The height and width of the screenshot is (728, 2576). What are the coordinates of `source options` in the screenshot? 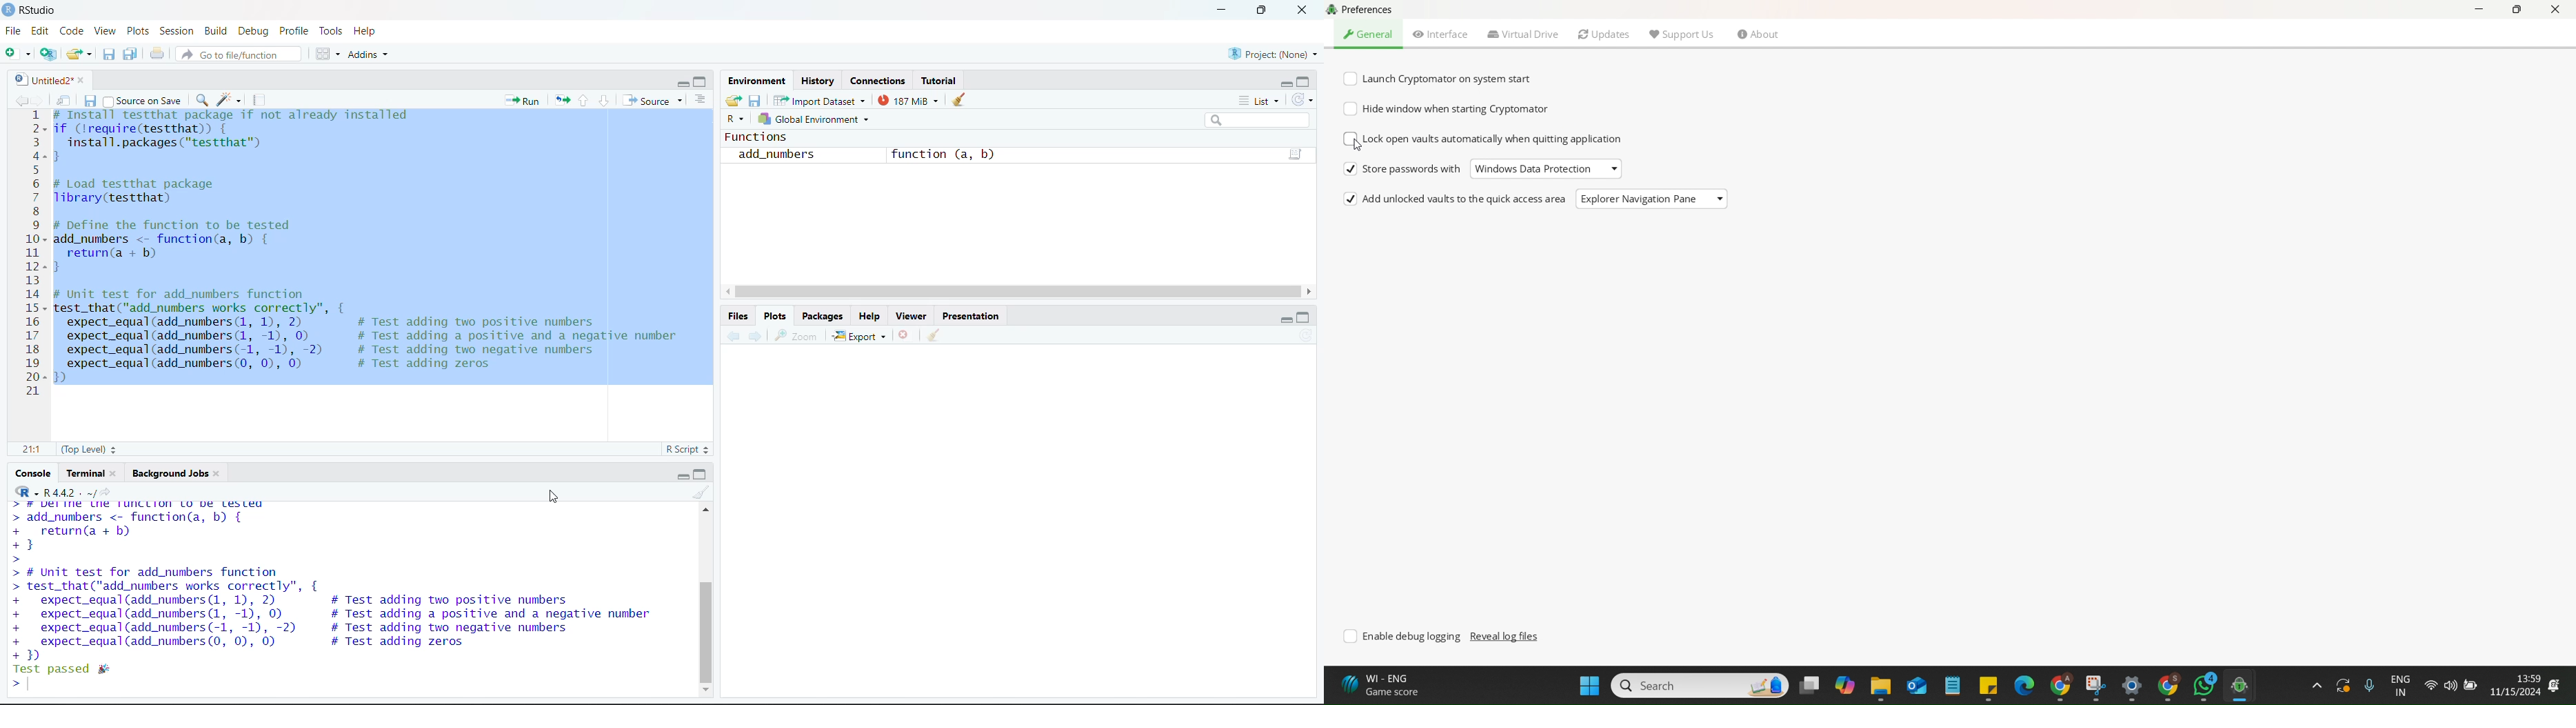 It's located at (683, 101).